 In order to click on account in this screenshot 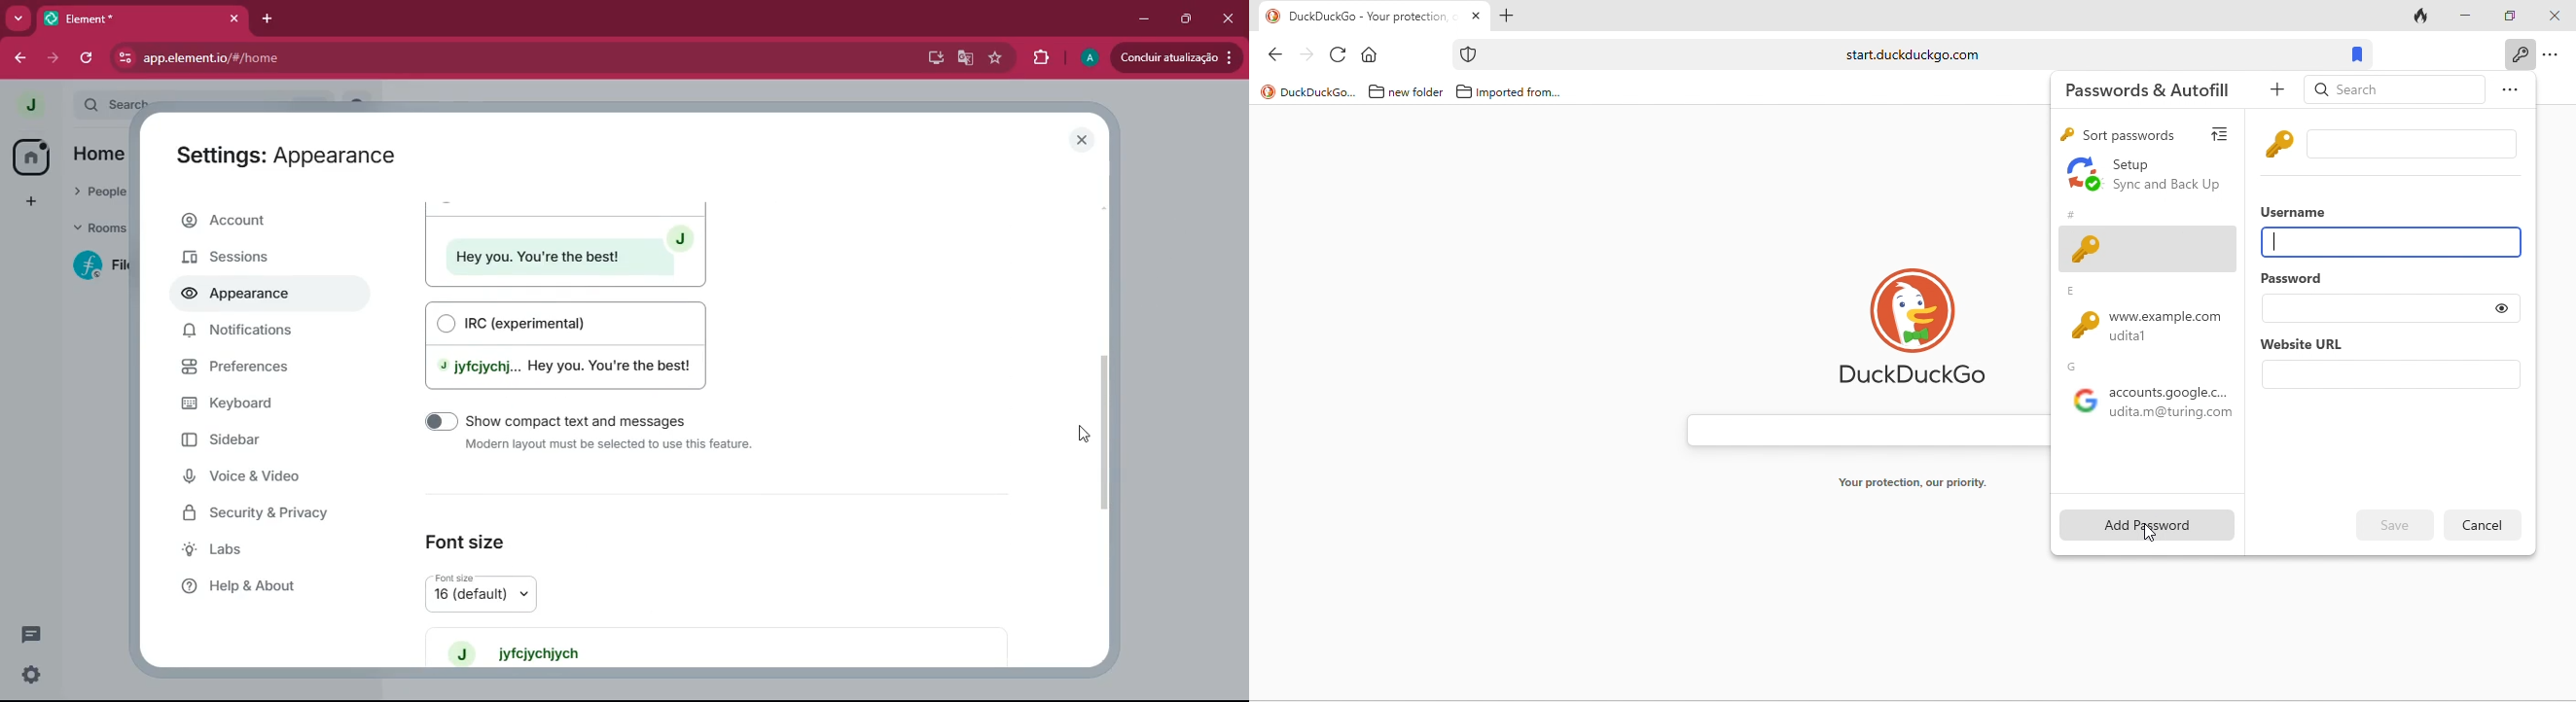, I will do `click(269, 223)`.